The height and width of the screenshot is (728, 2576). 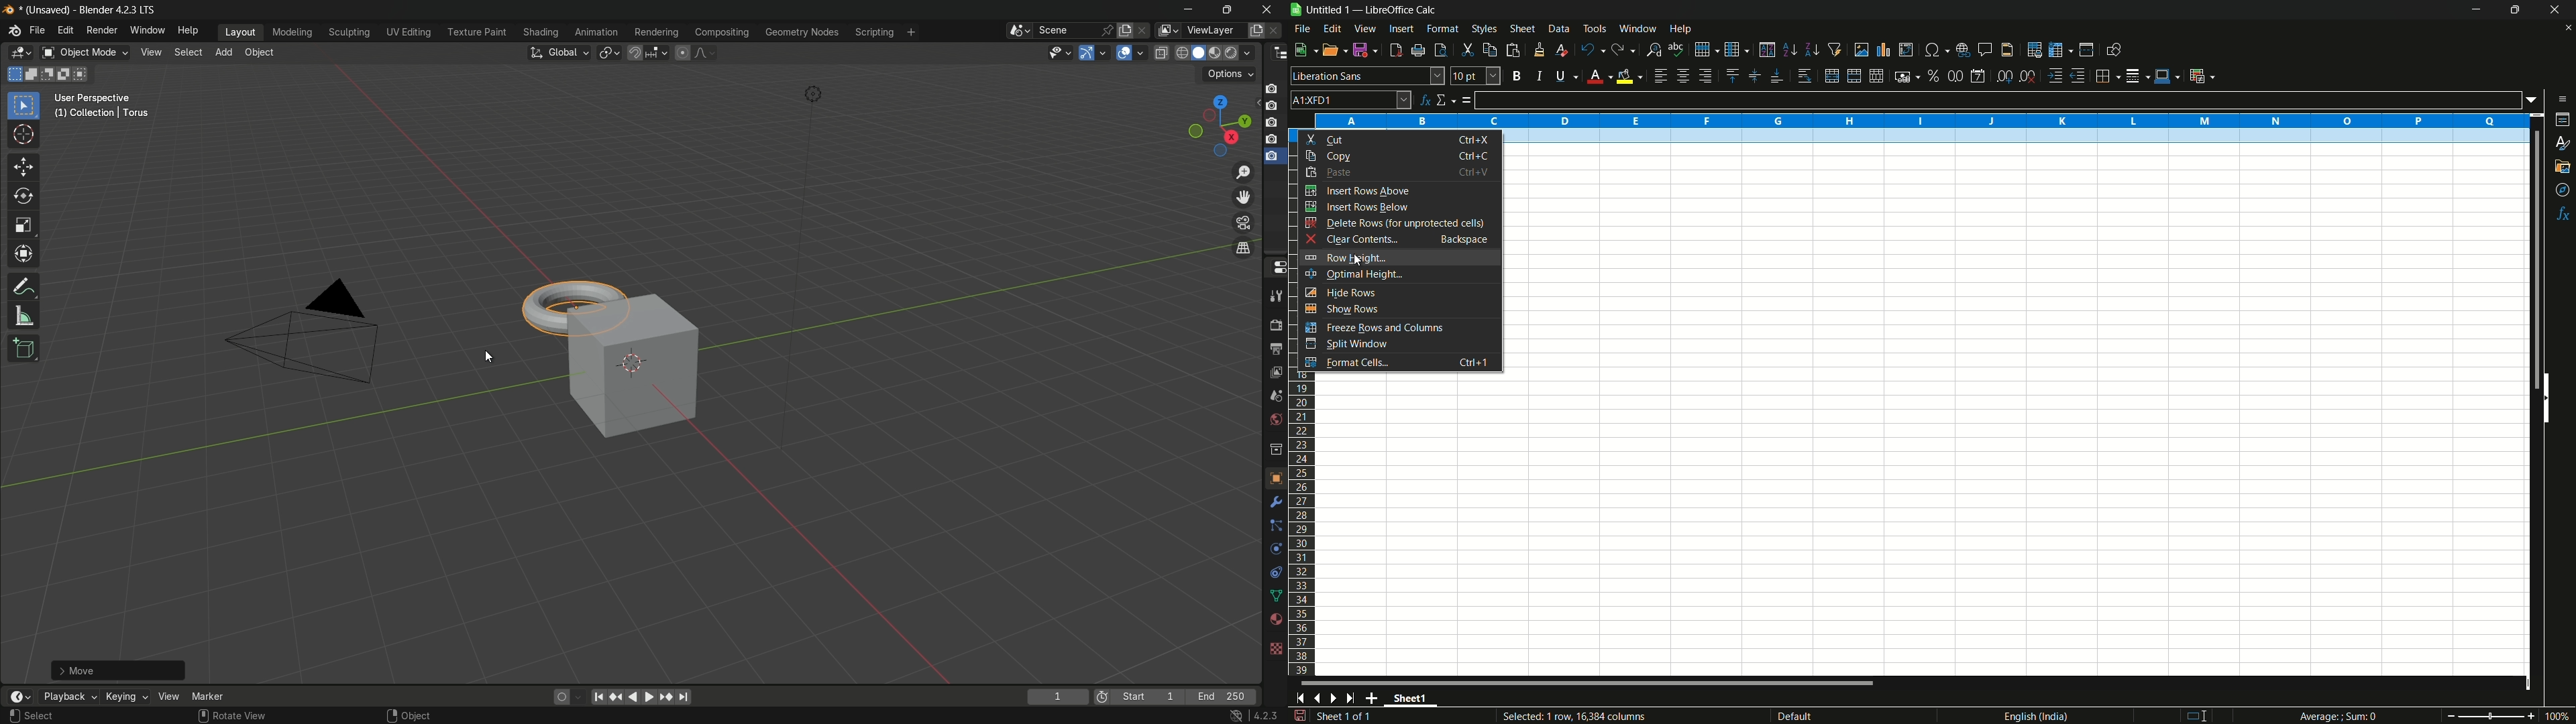 I want to click on sort ascending, so click(x=1789, y=50).